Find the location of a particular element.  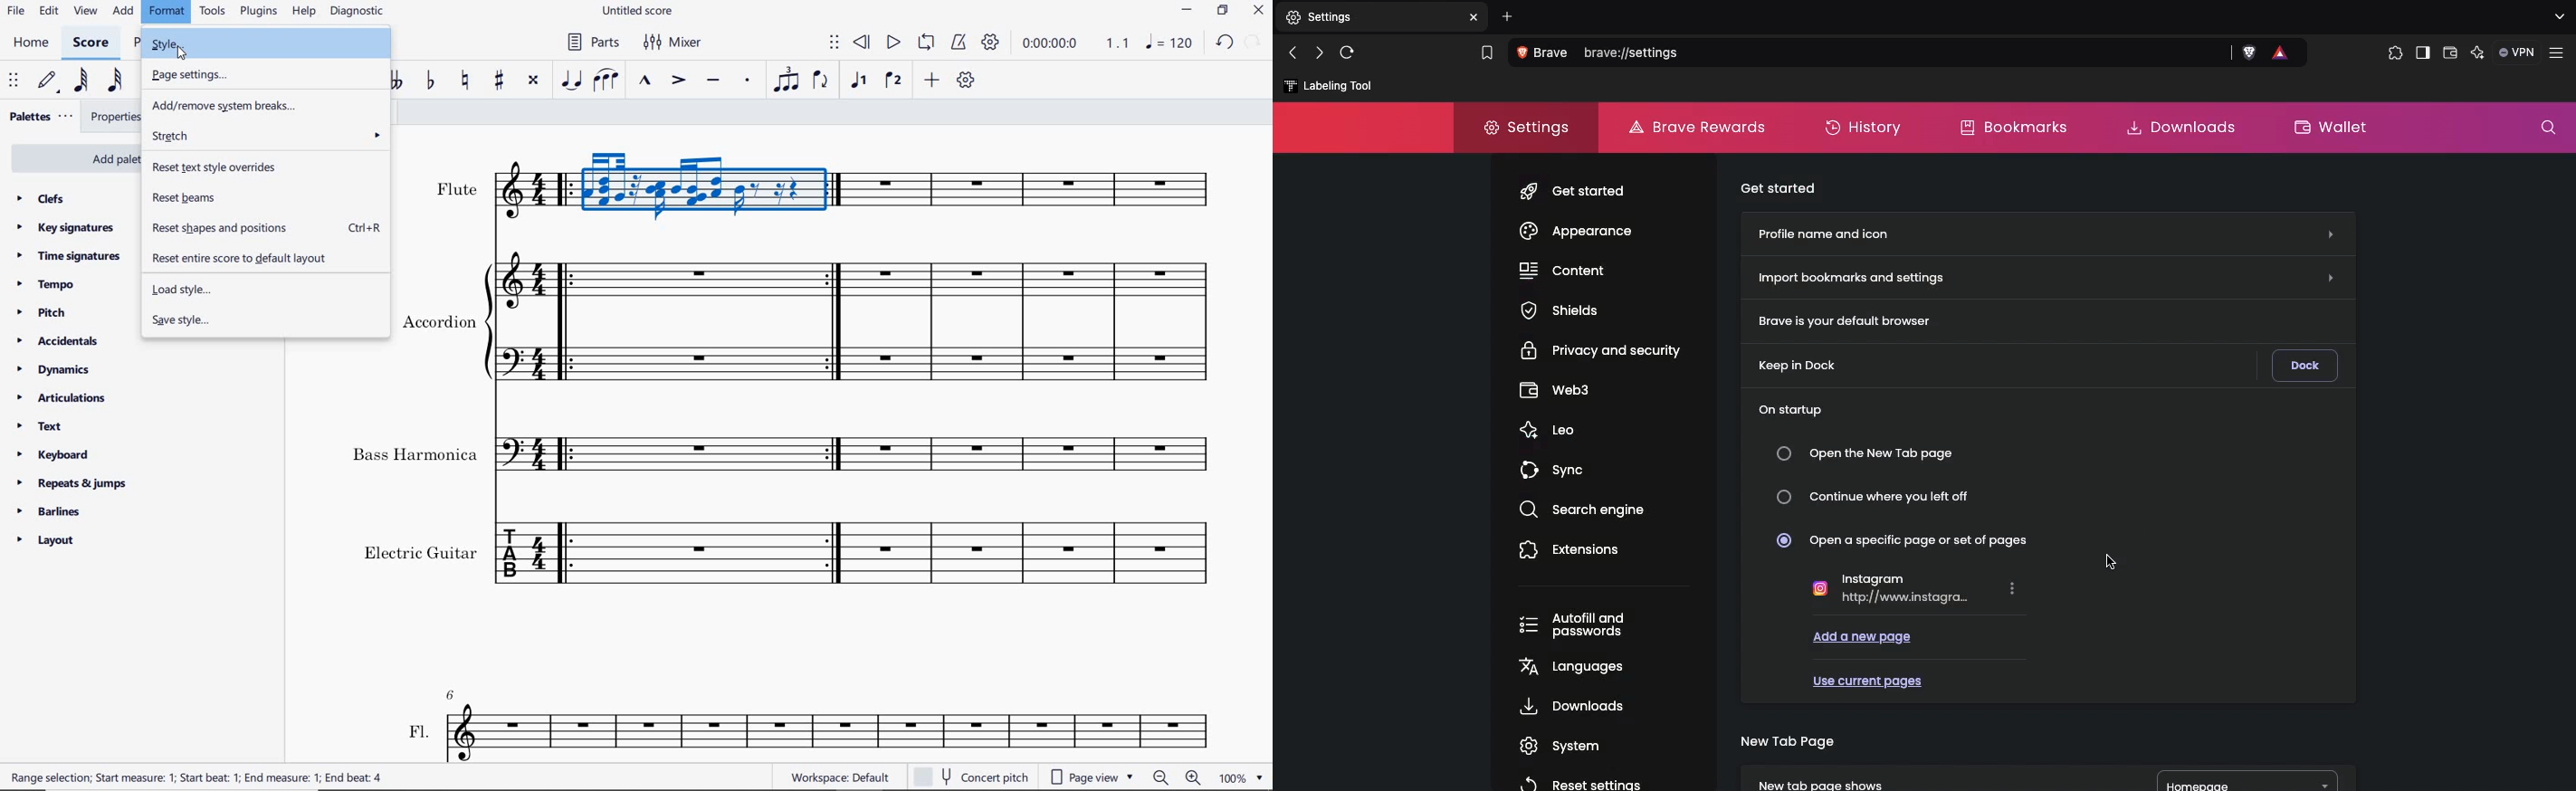

view is located at coordinates (83, 11).